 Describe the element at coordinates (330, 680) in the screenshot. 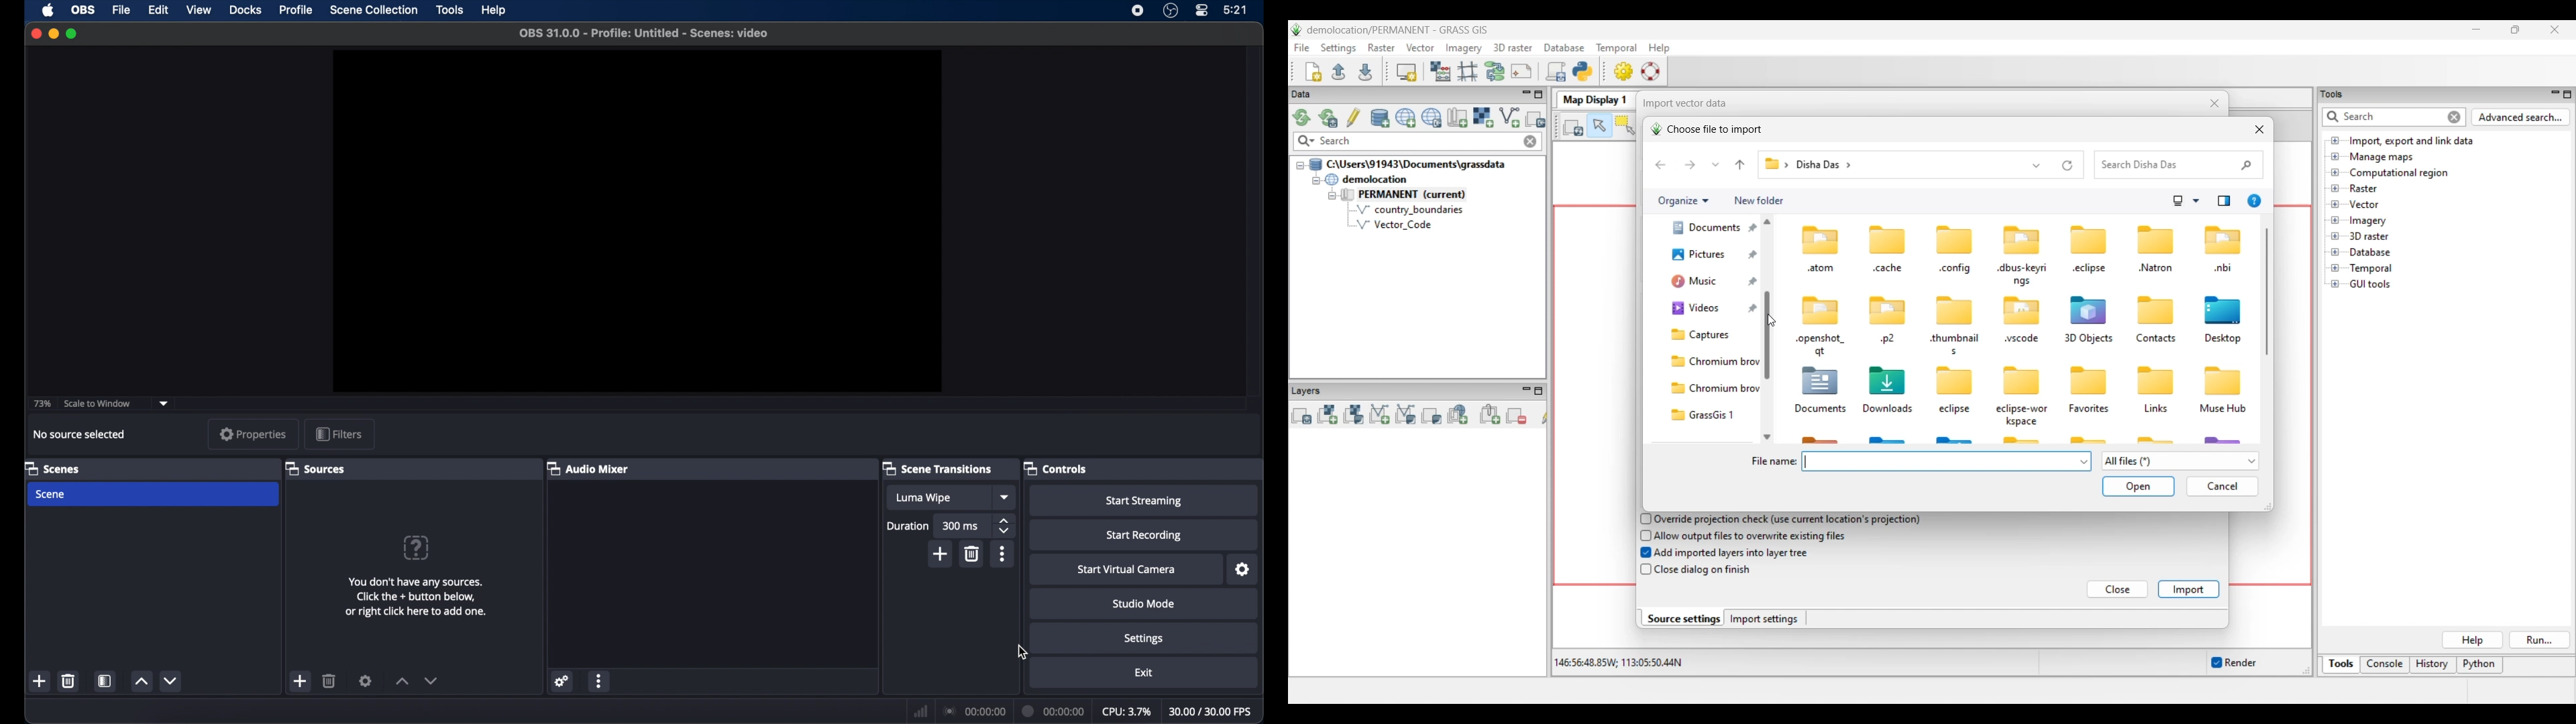

I see `delete` at that location.